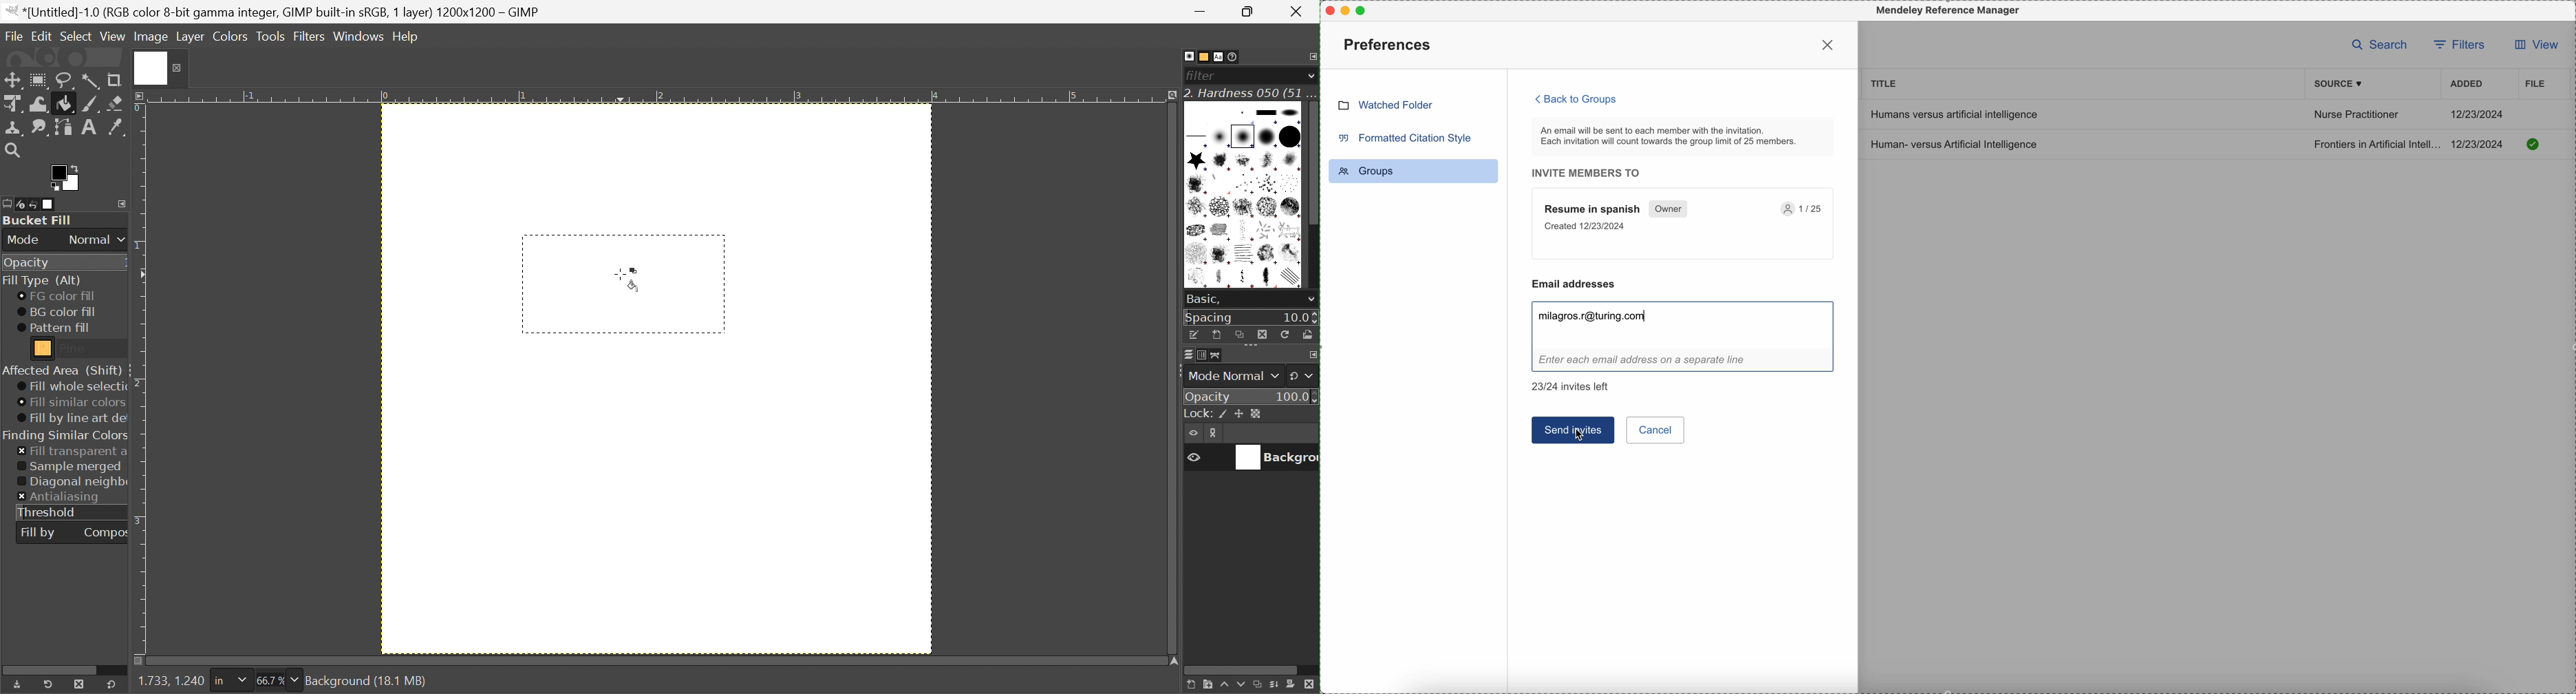 The image size is (2576, 700). What do you see at coordinates (72, 483) in the screenshot?
I see `Diagonal neighbours` at bounding box center [72, 483].